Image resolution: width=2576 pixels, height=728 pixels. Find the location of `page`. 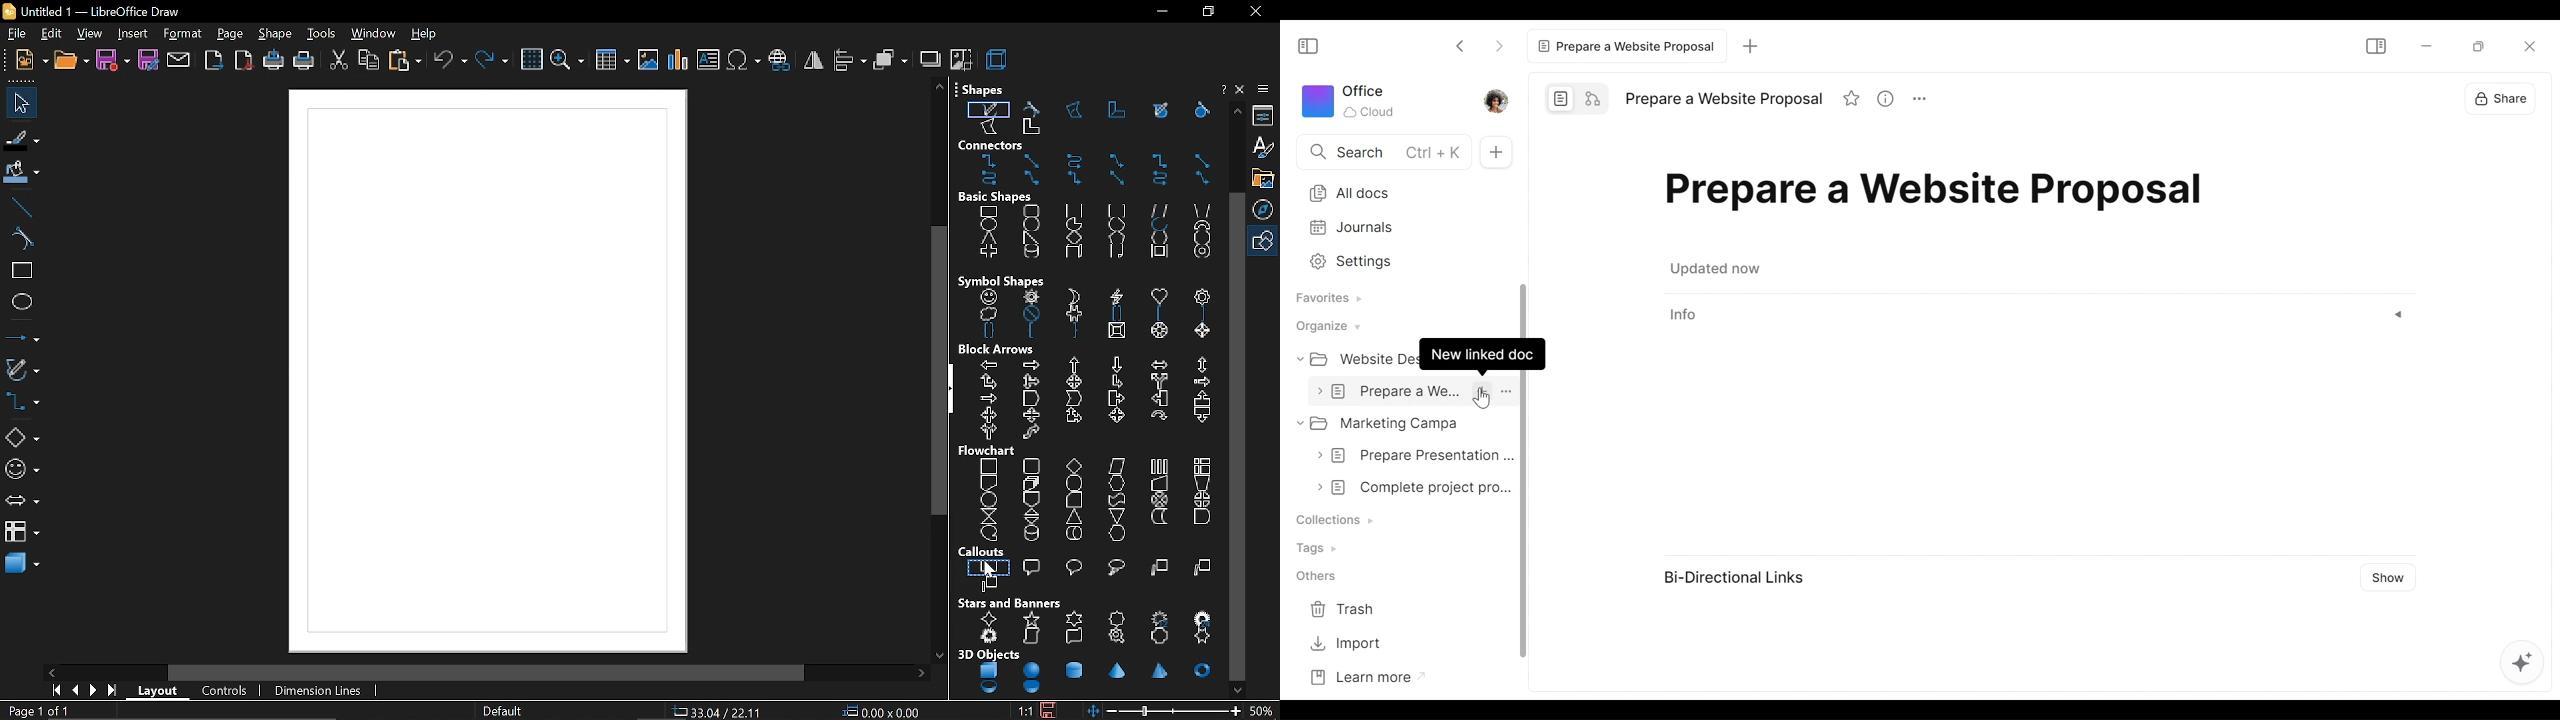

page is located at coordinates (228, 33).